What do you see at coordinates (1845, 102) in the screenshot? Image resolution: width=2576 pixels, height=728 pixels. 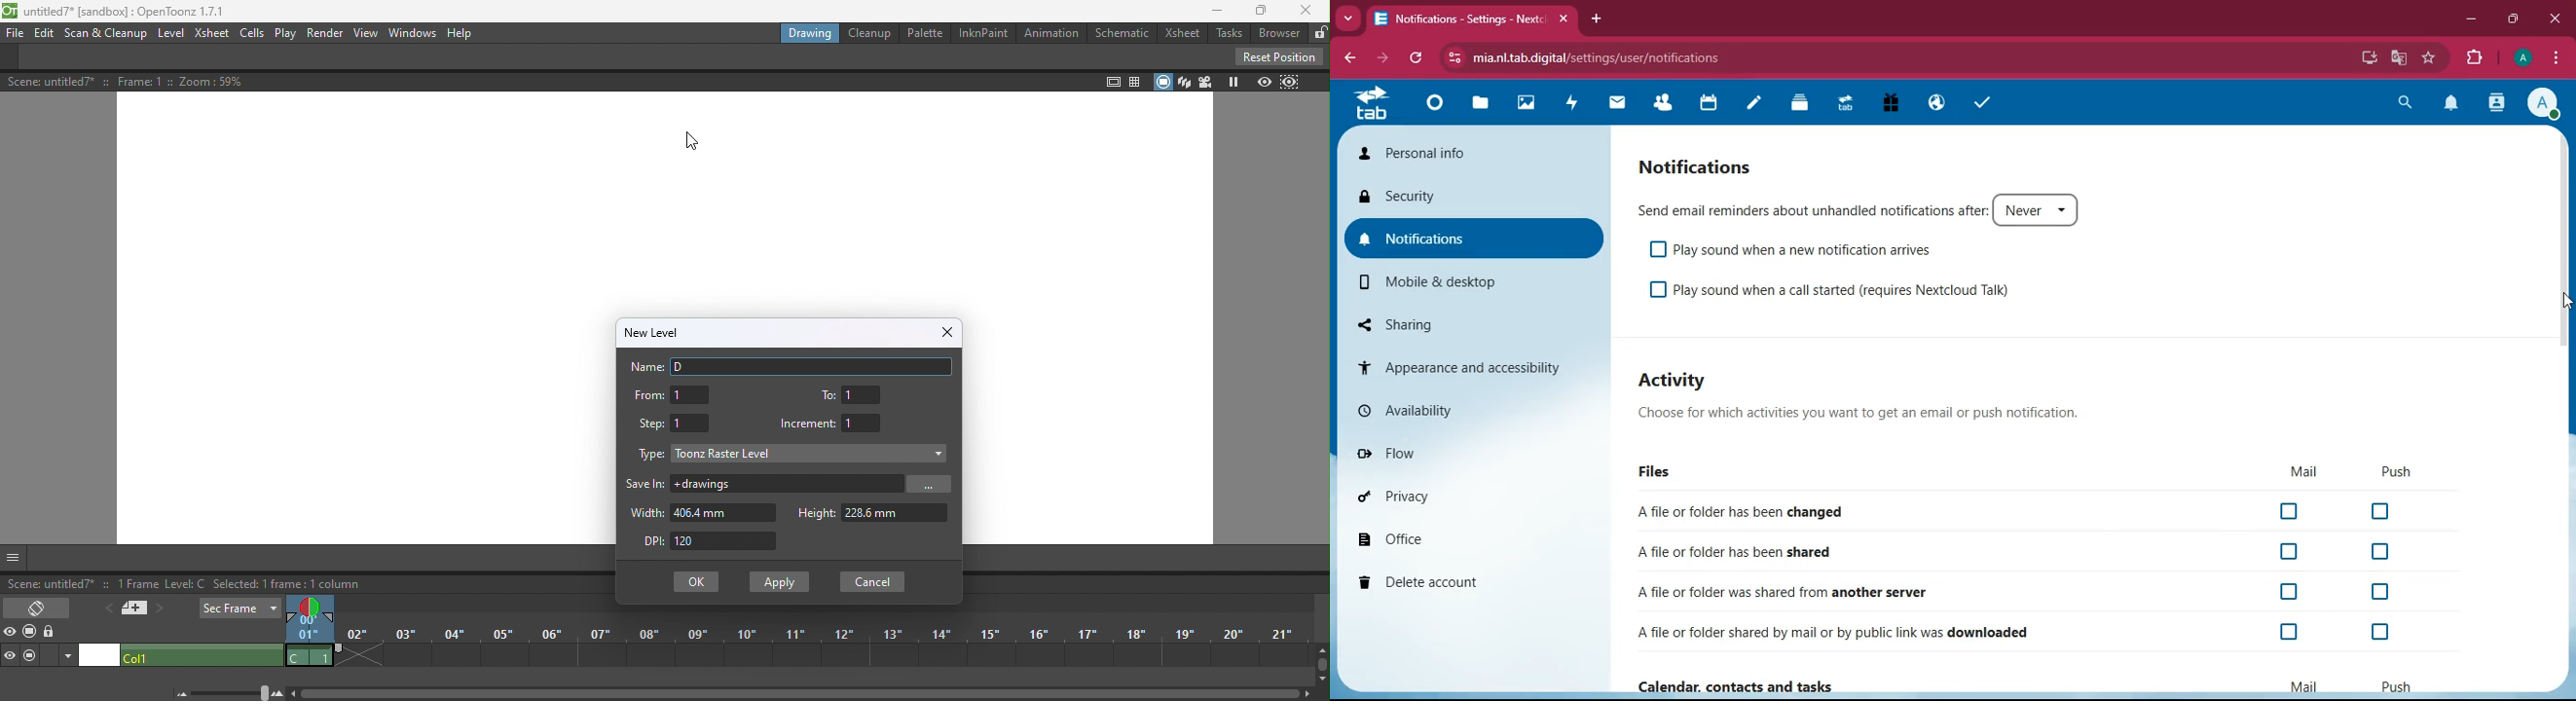 I see `tab` at bounding box center [1845, 102].